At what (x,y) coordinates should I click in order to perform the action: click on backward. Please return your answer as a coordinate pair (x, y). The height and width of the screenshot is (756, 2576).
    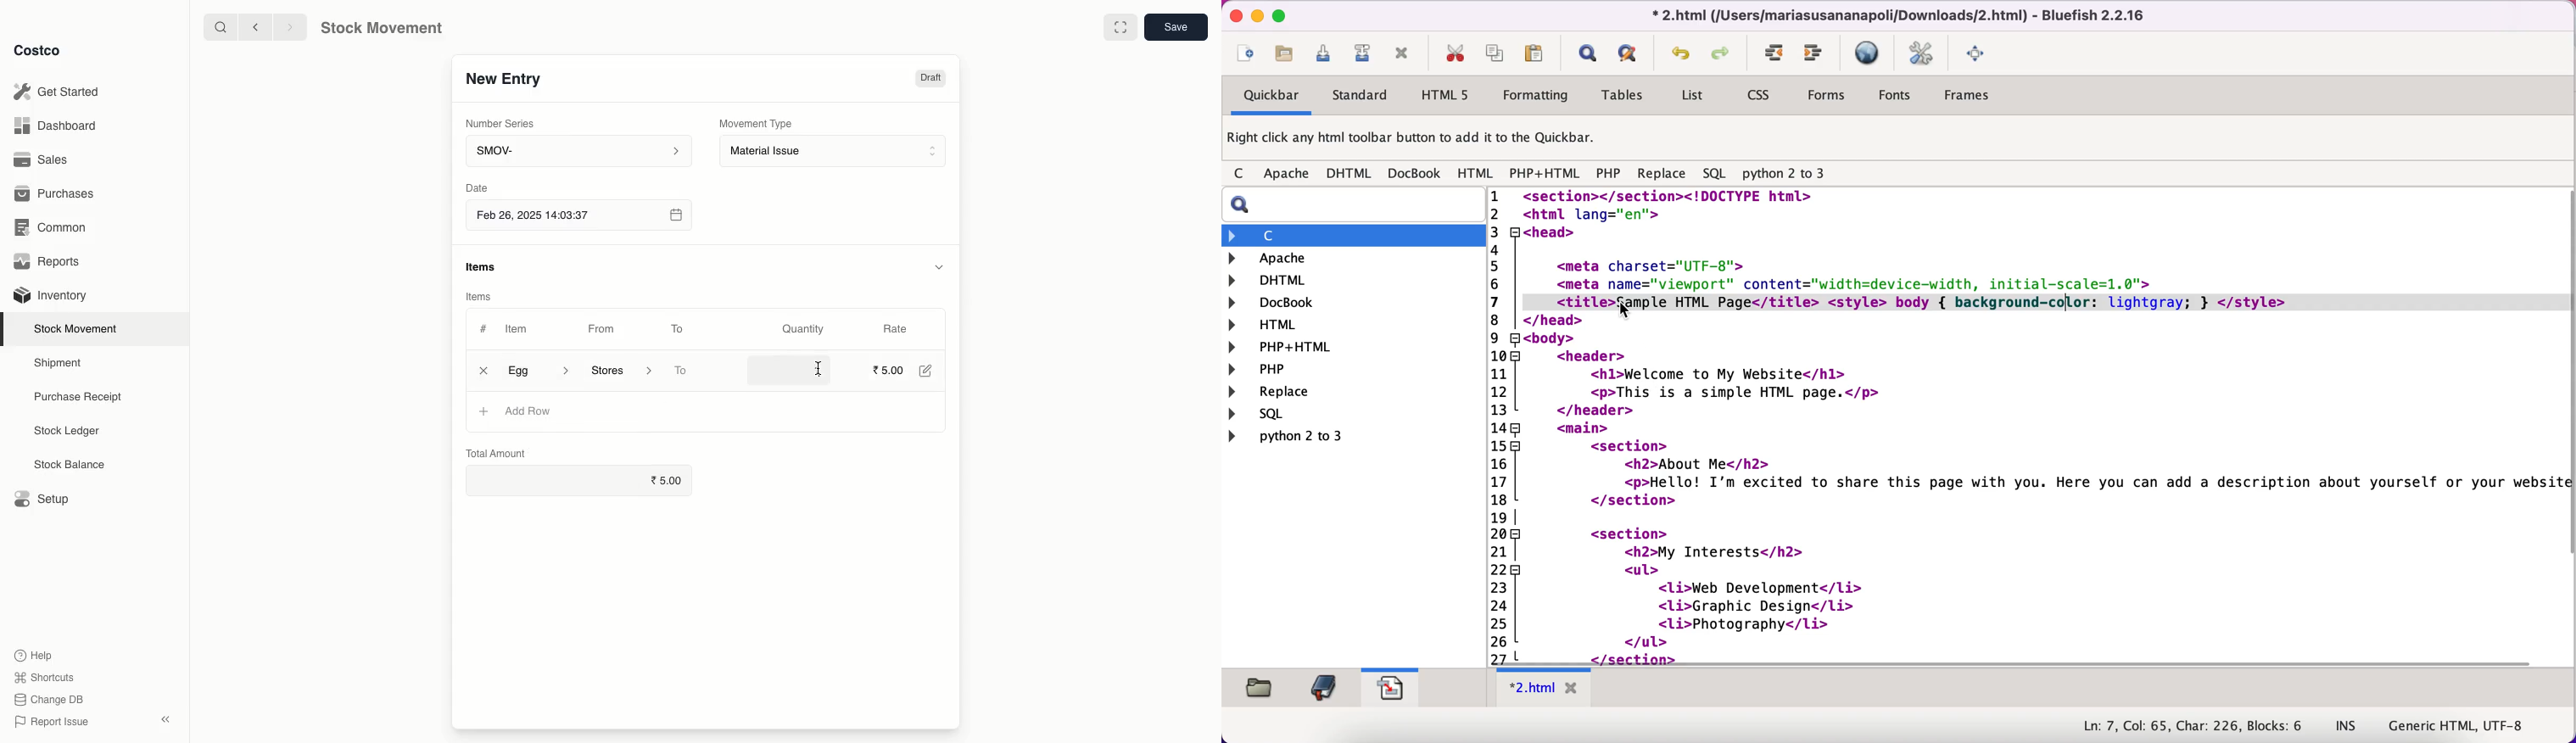
    Looking at the image, I should click on (258, 28).